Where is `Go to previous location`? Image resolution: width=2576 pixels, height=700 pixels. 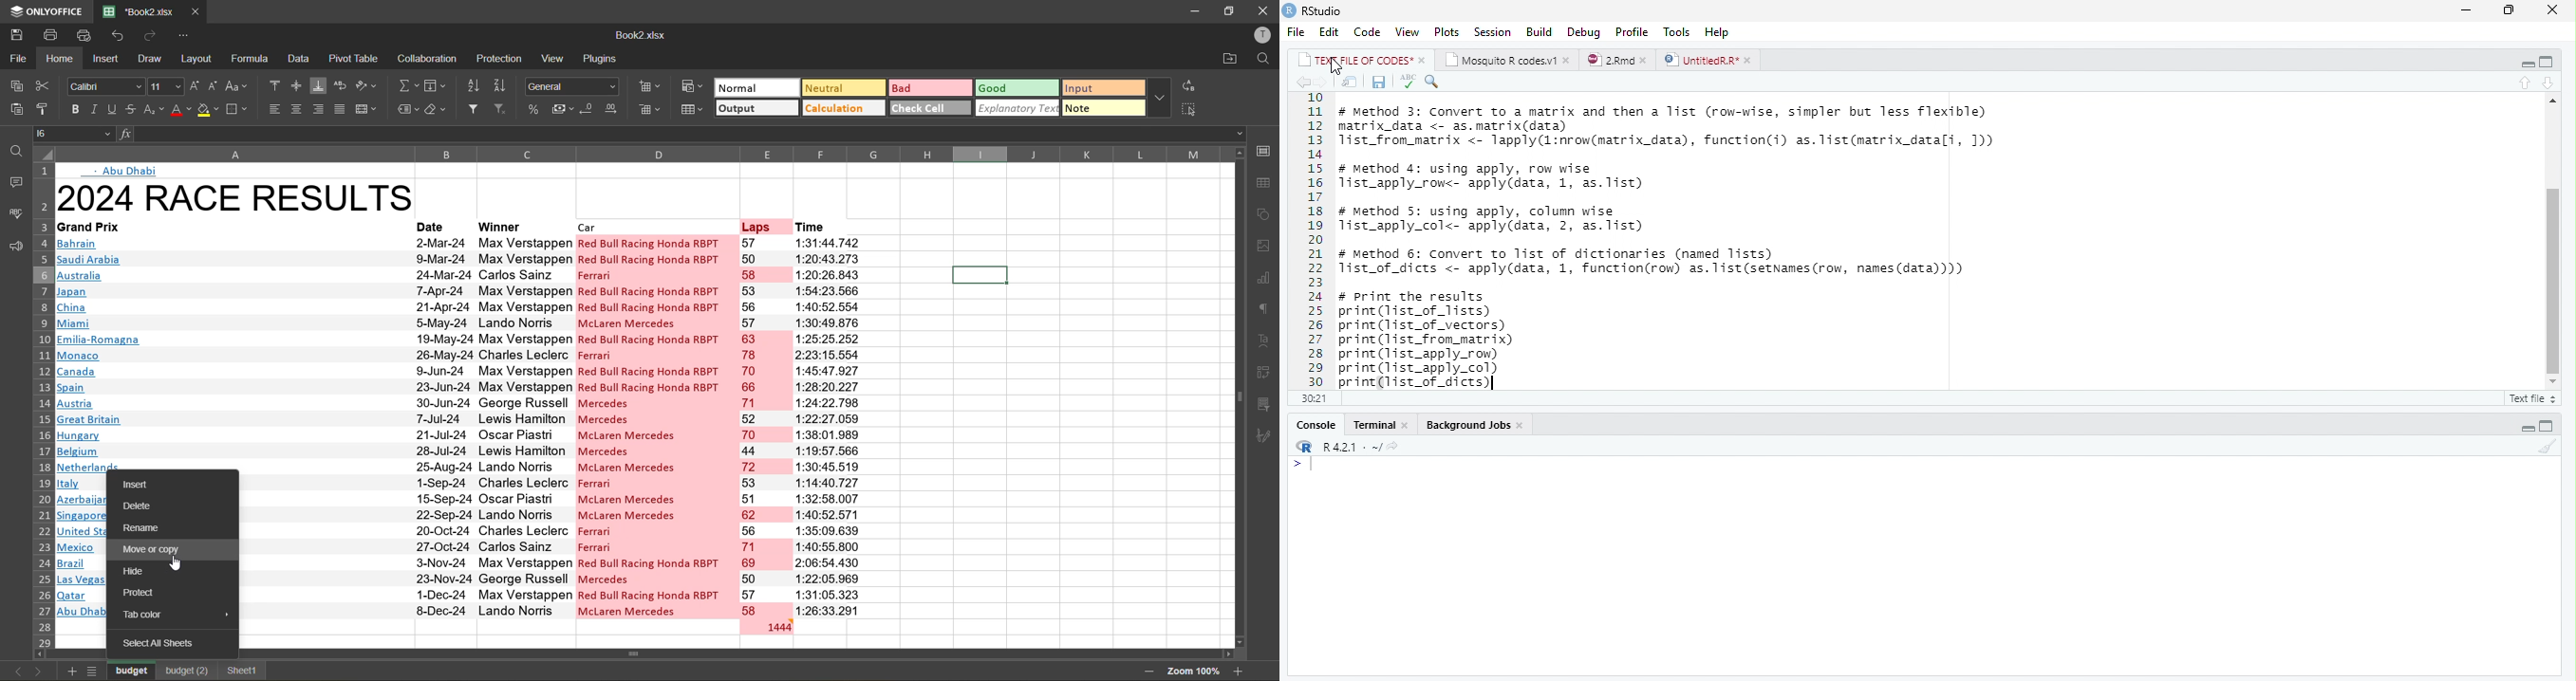
Go to previous location is located at coordinates (1301, 83).